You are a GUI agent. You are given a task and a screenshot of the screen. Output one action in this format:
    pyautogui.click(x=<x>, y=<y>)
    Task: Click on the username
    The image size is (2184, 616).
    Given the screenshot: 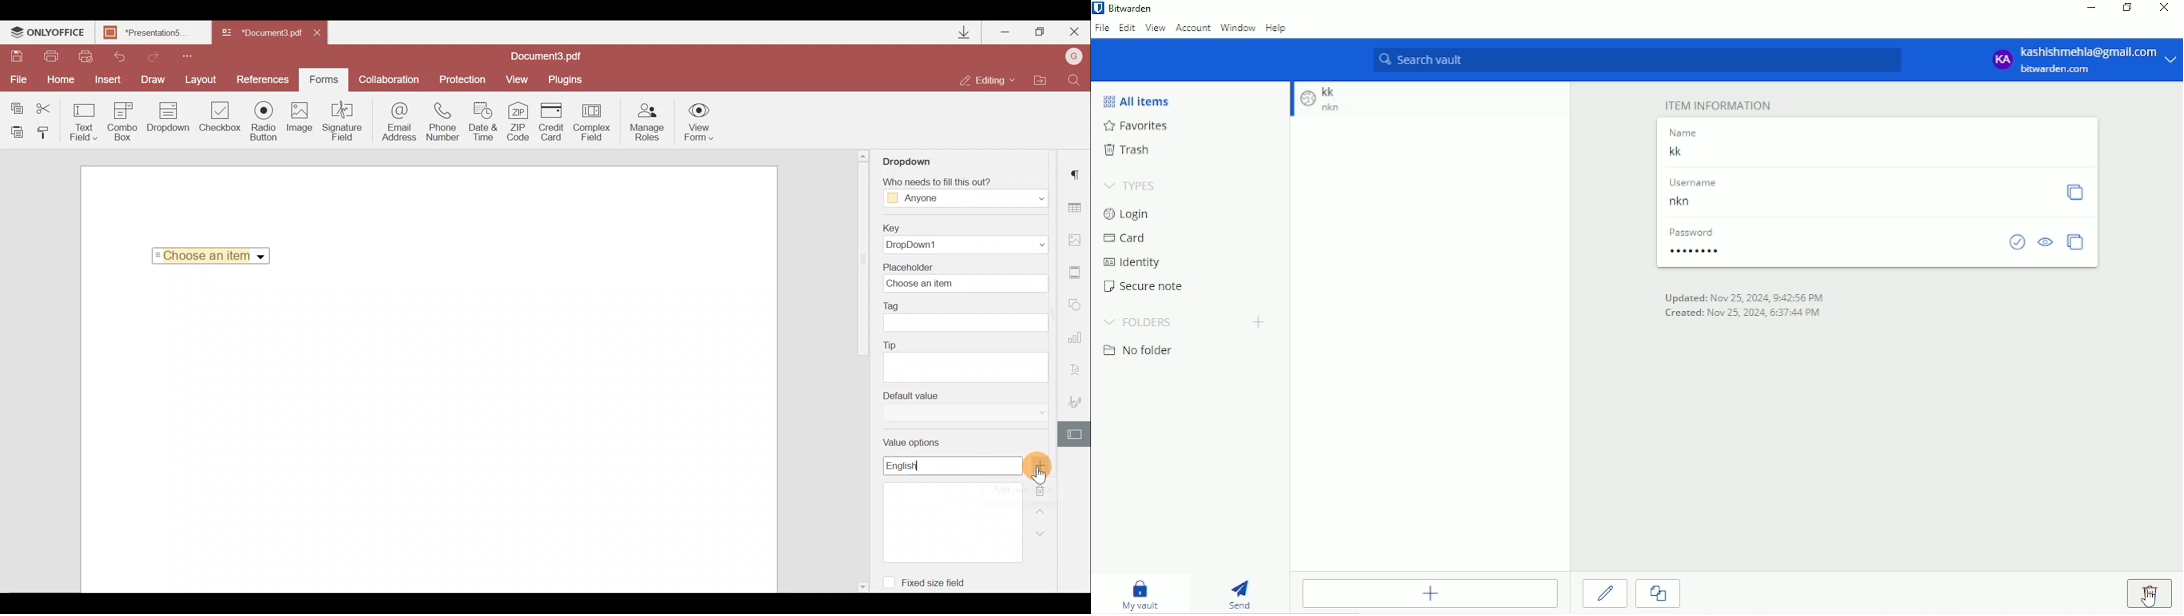 What is the action you would take?
    pyautogui.click(x=1692, y=183)
    